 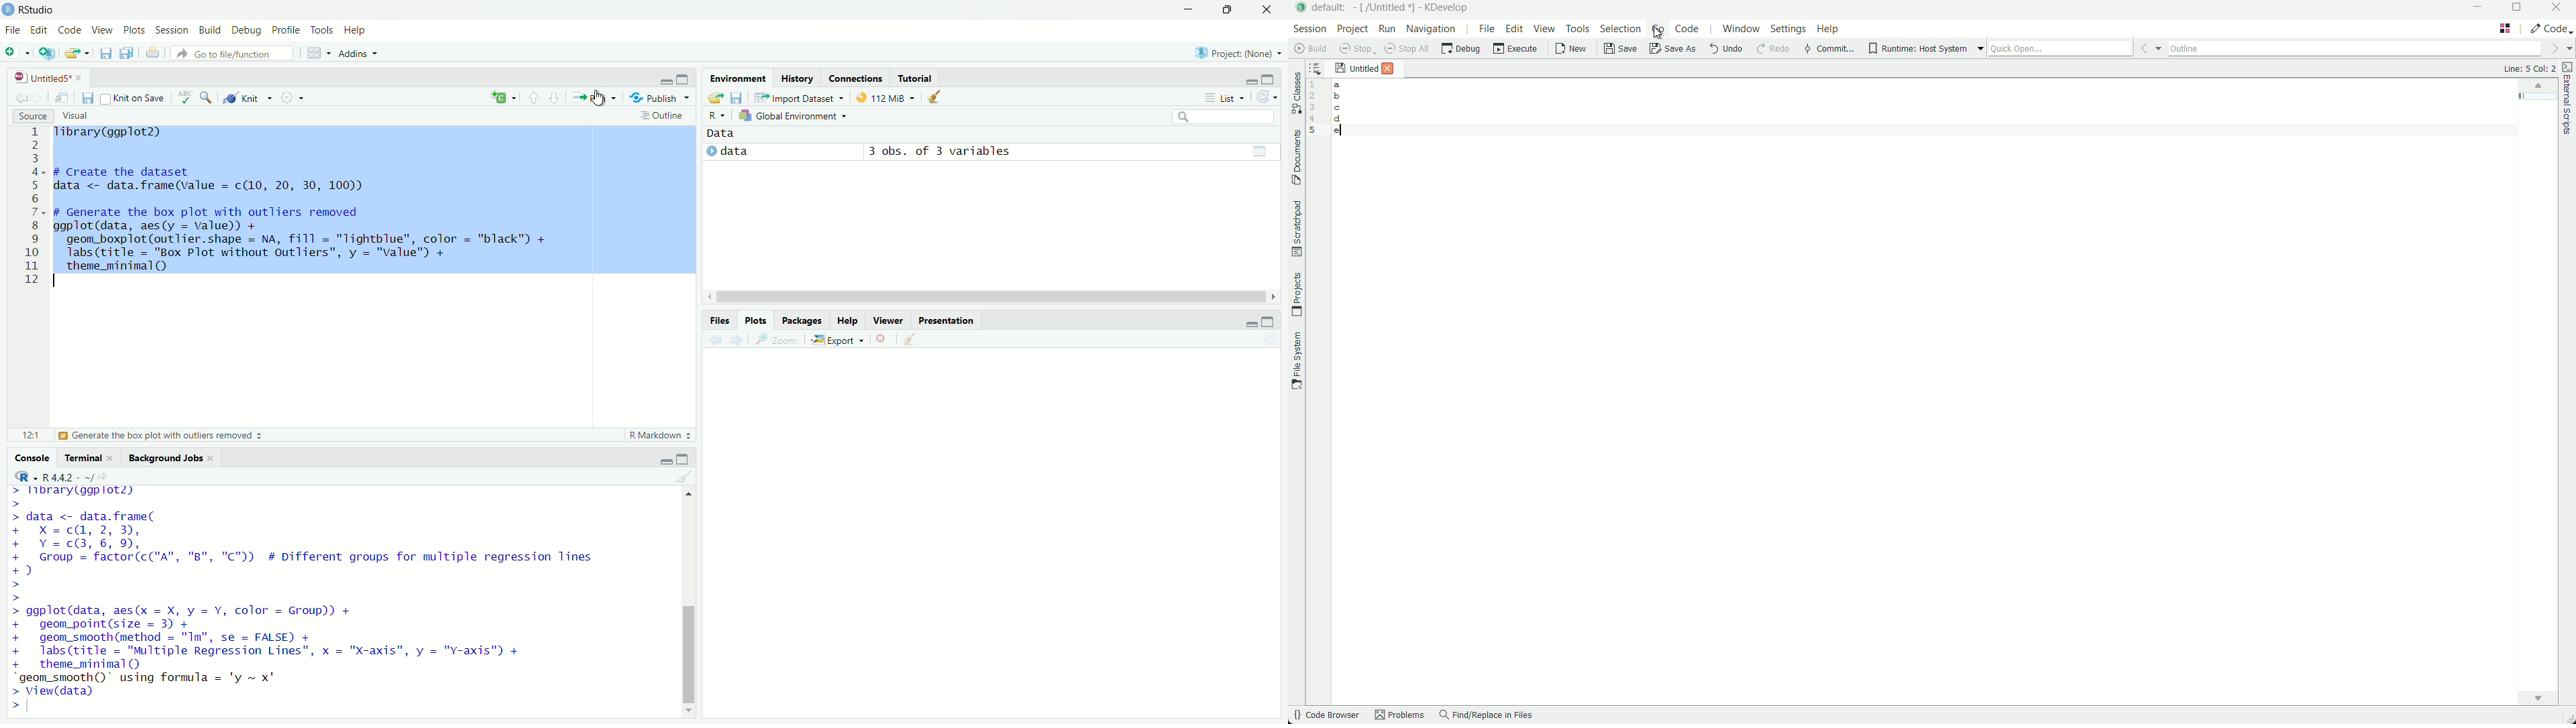 I want to click on © List, so click(x=1226, y=97).